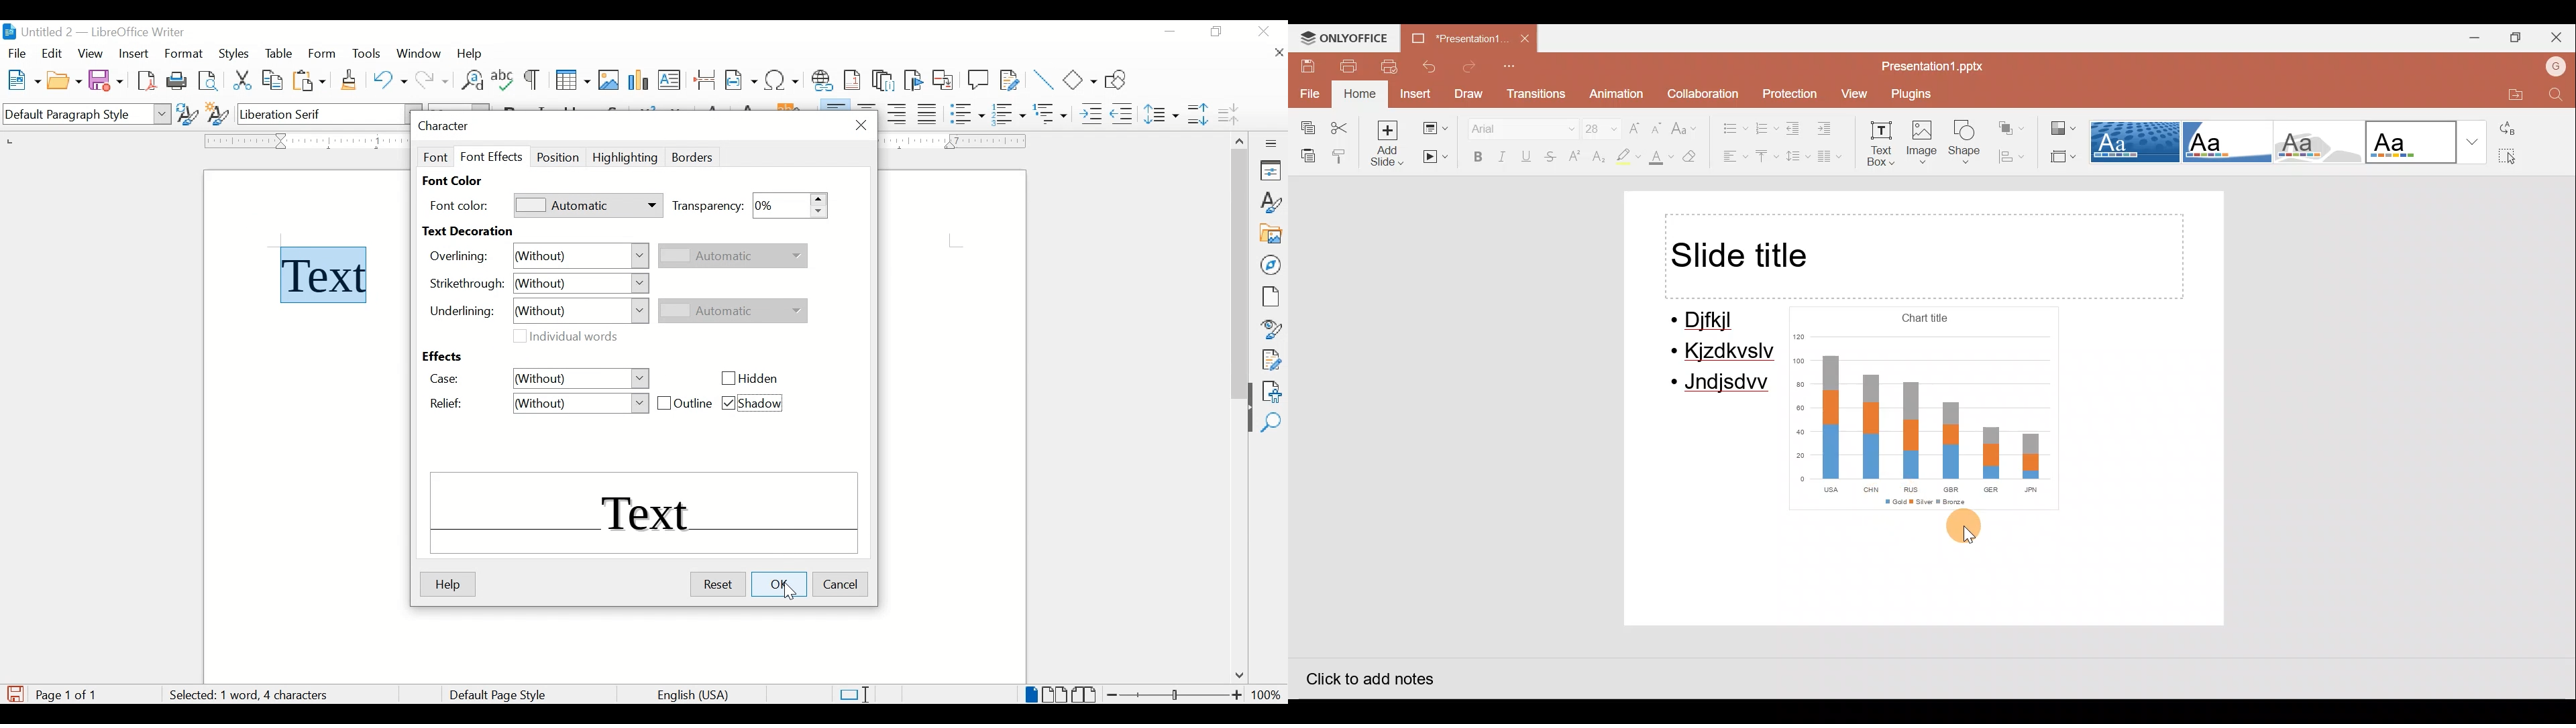 This screenshot has width=2576, height=728. What do you see at coordinates (694, 158) in the screenshot?
I see `borders` at bounding box center [694, 158].